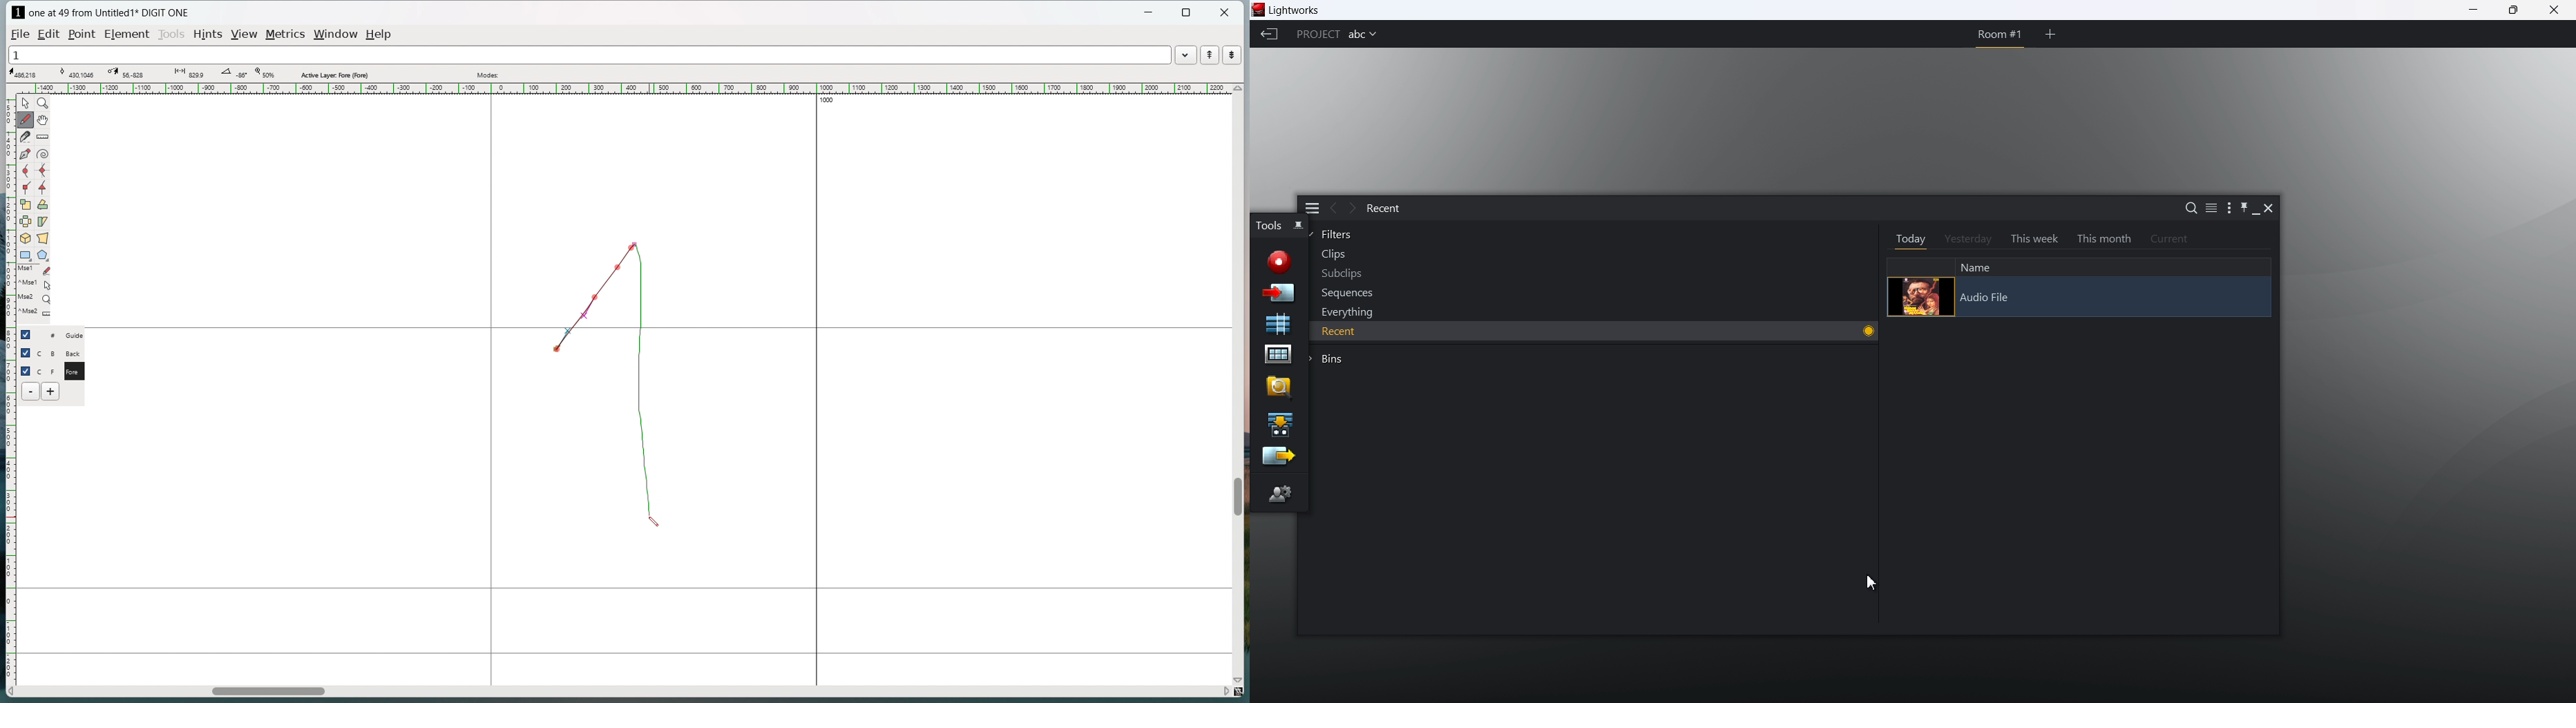 The image size is (2576, 728). What do you see at coordinates (2223, 211) in the screenshot?
I see `more` at bounding box center [2223, 211].